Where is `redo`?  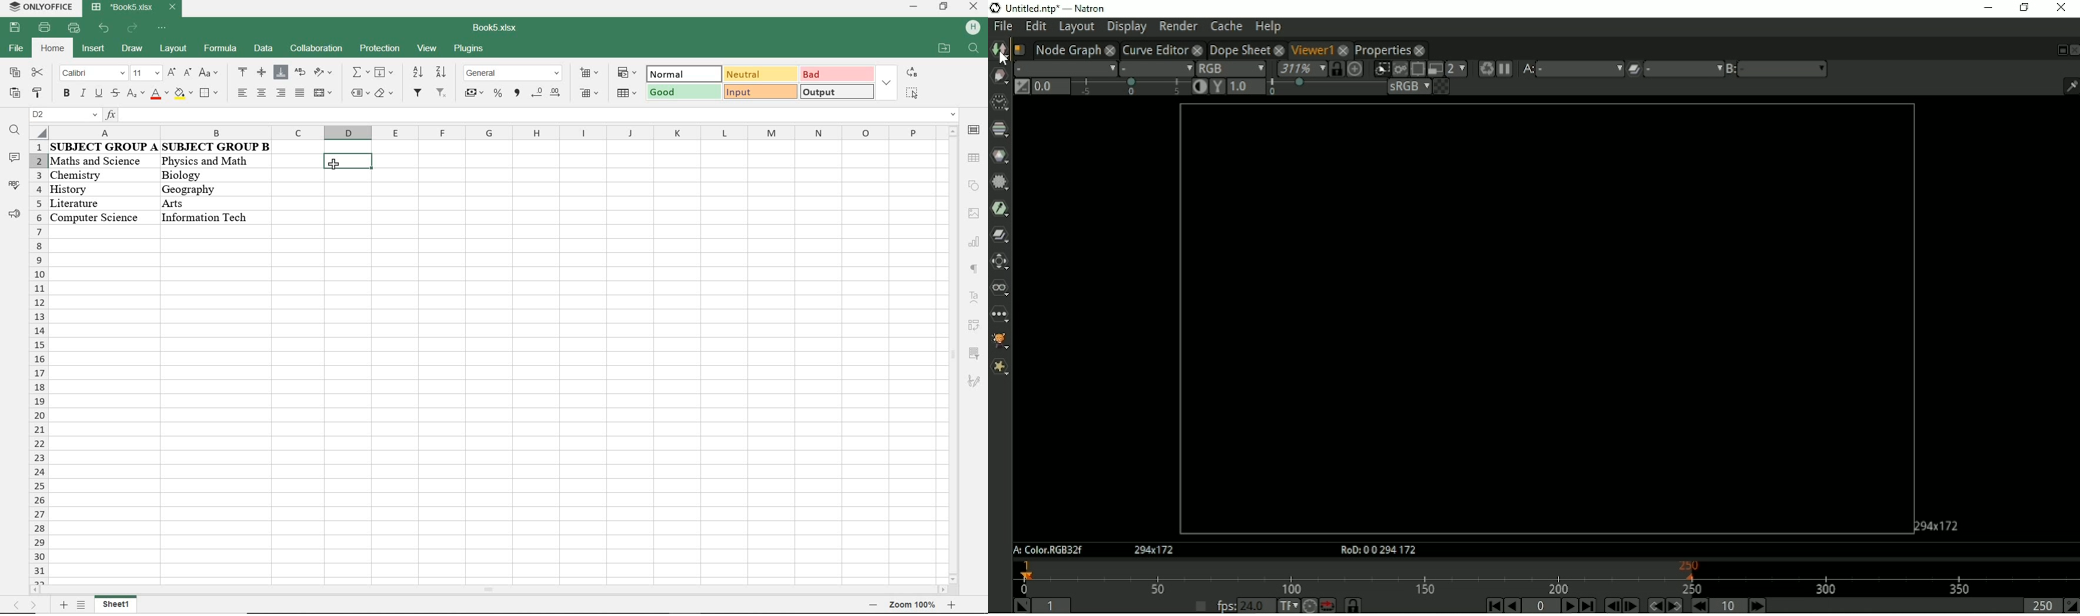 redo is located at coordinates (133, 29).